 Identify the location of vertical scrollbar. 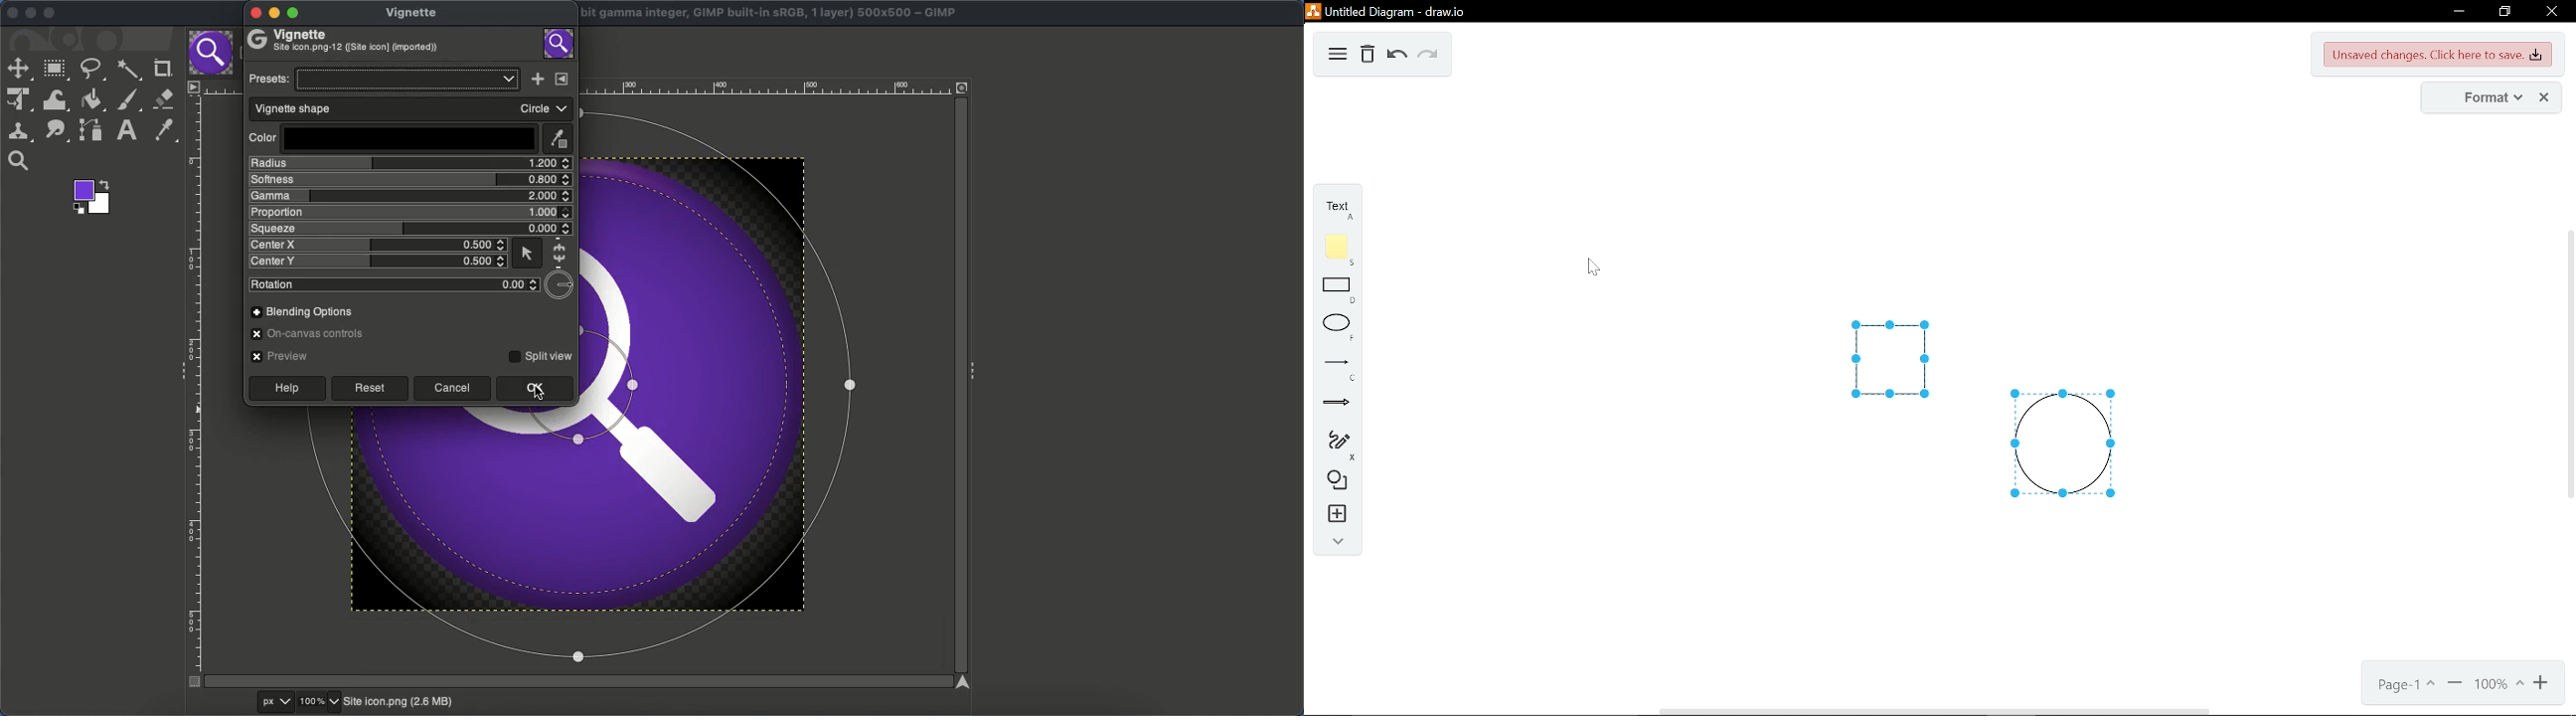
(2568, 362).